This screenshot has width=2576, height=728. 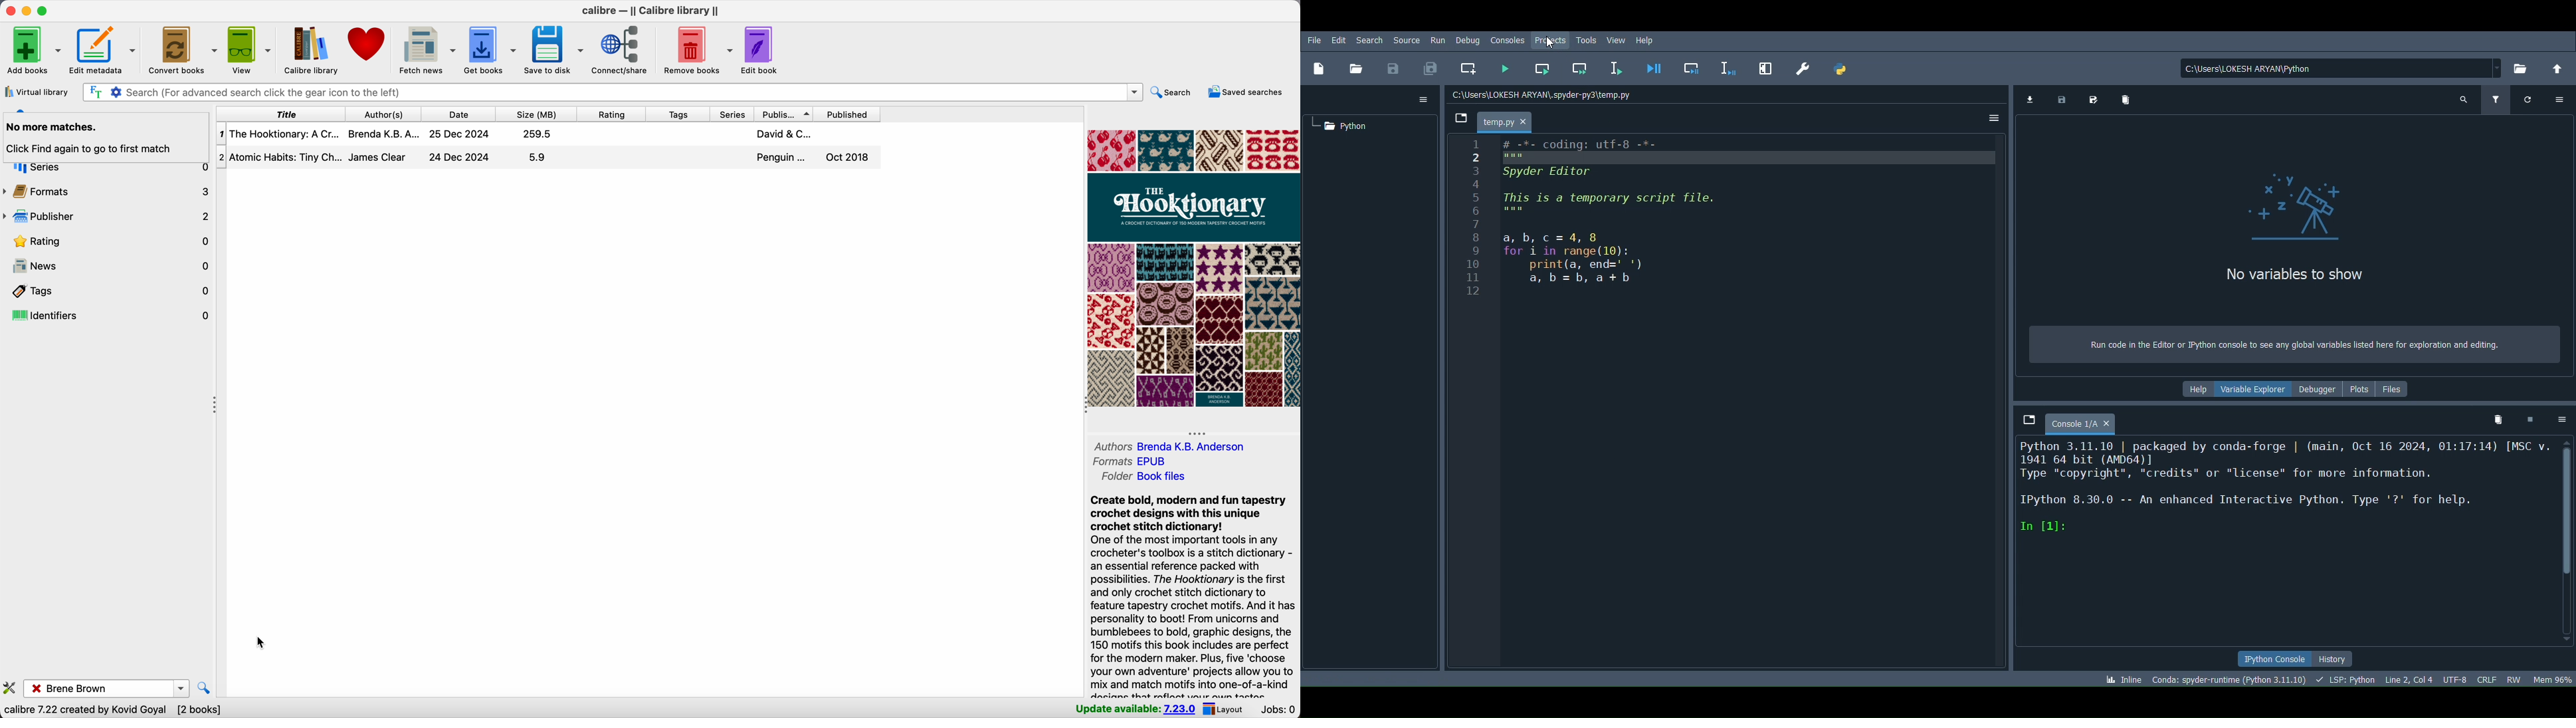 I want to click on Run current cell and go to the next one (Shift + Return), so click(x=1580, y=67).